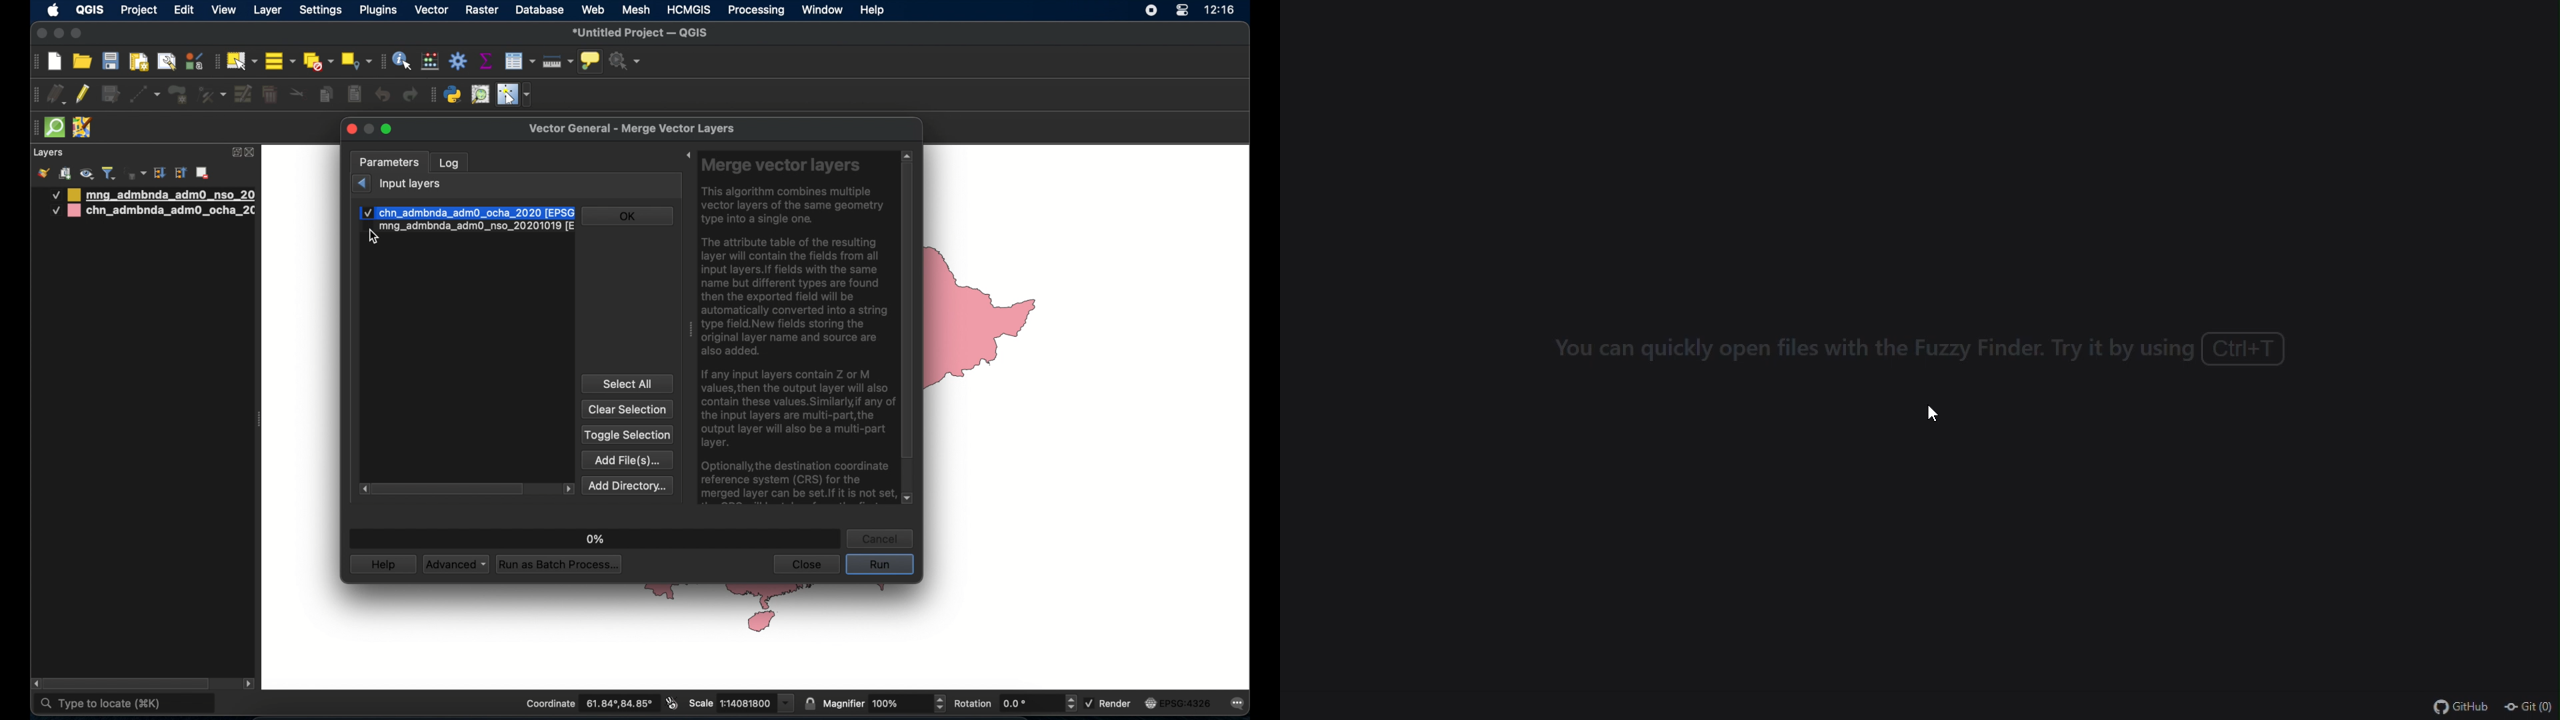  Describe the element at coordinates (402, 61) in the screenshot. I see `identify features` at that location.